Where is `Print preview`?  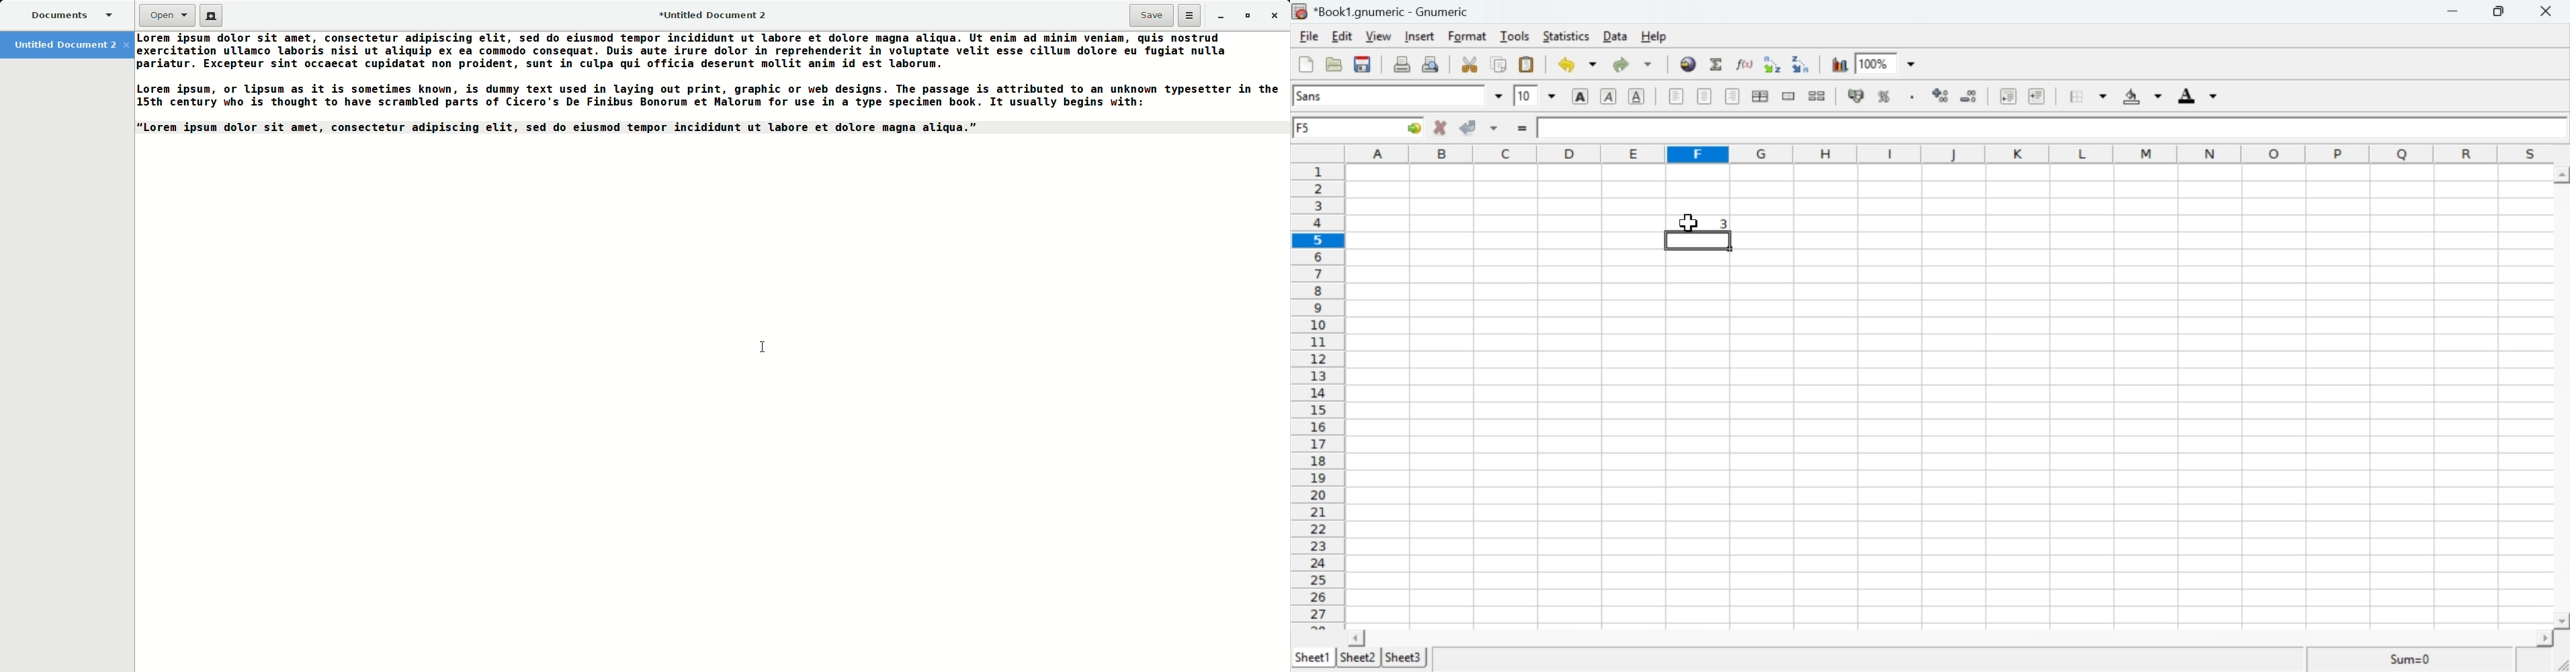
Print preview is located at coordinates (1432, 65).